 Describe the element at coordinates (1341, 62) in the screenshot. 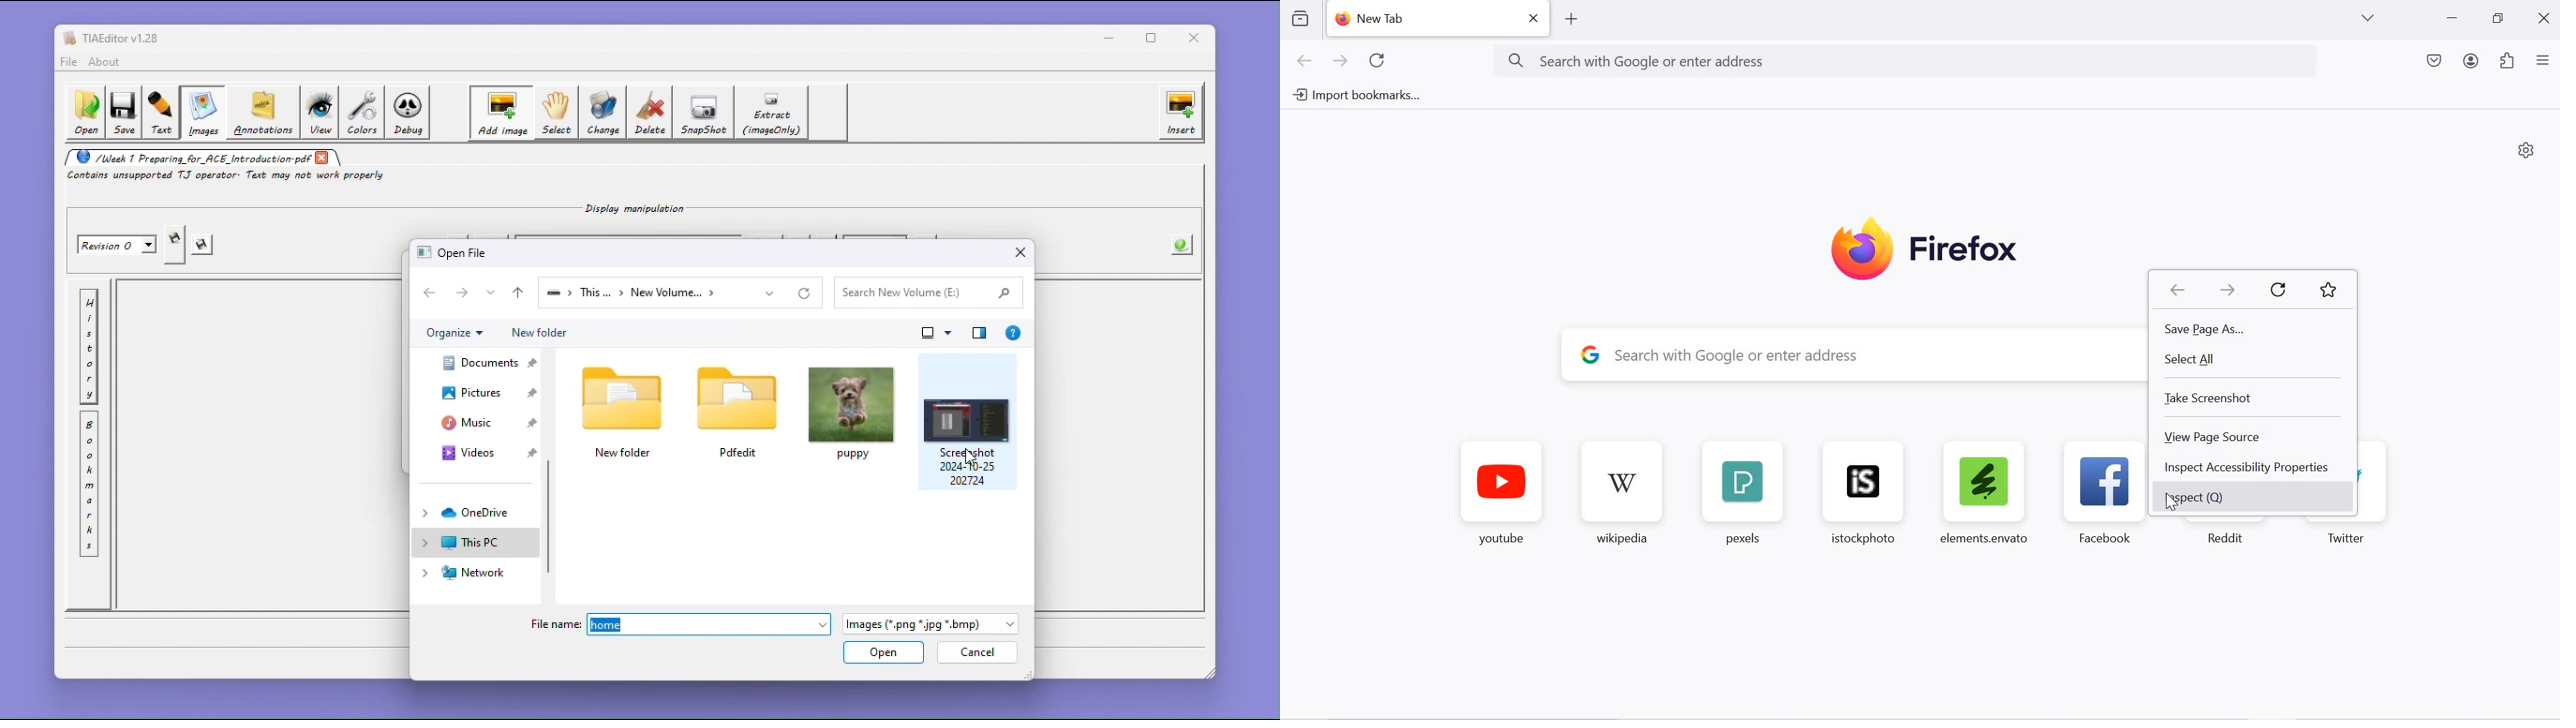

I see `next page` at that location.